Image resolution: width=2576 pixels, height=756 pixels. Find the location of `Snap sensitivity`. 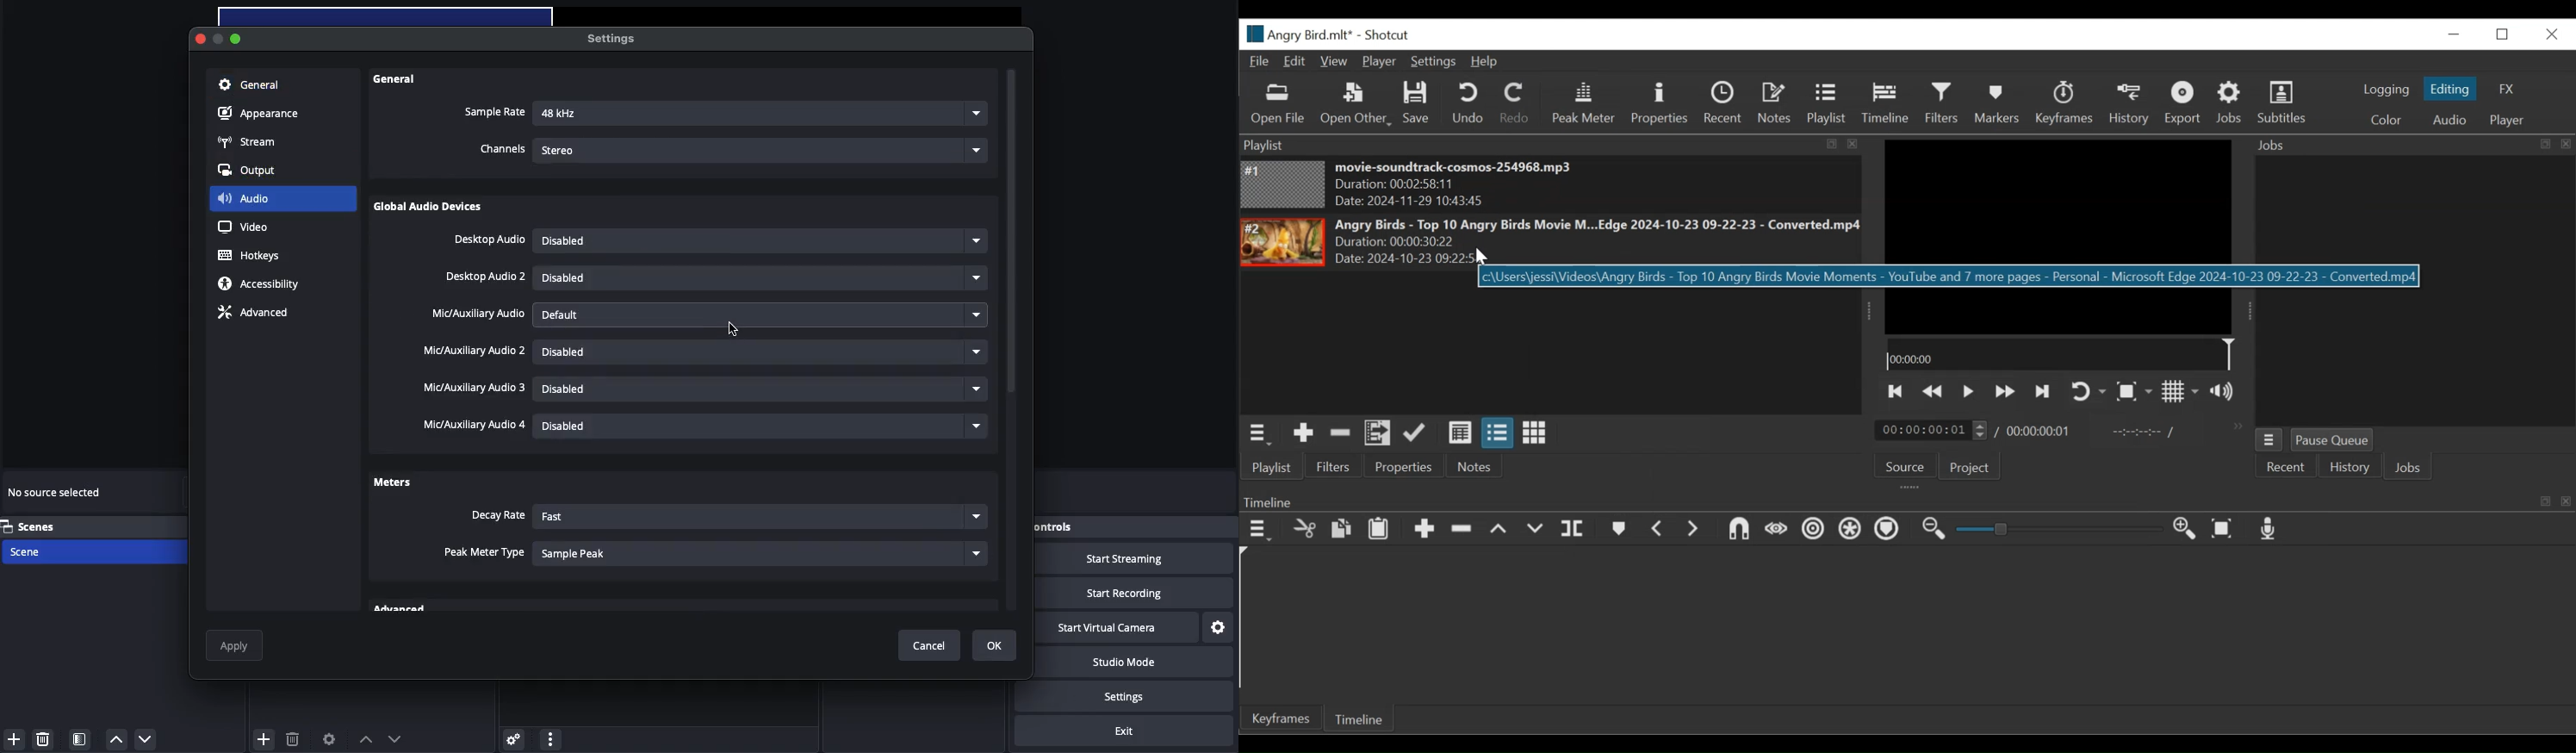

Snap sensitivity is located at coordinates (485, 553).